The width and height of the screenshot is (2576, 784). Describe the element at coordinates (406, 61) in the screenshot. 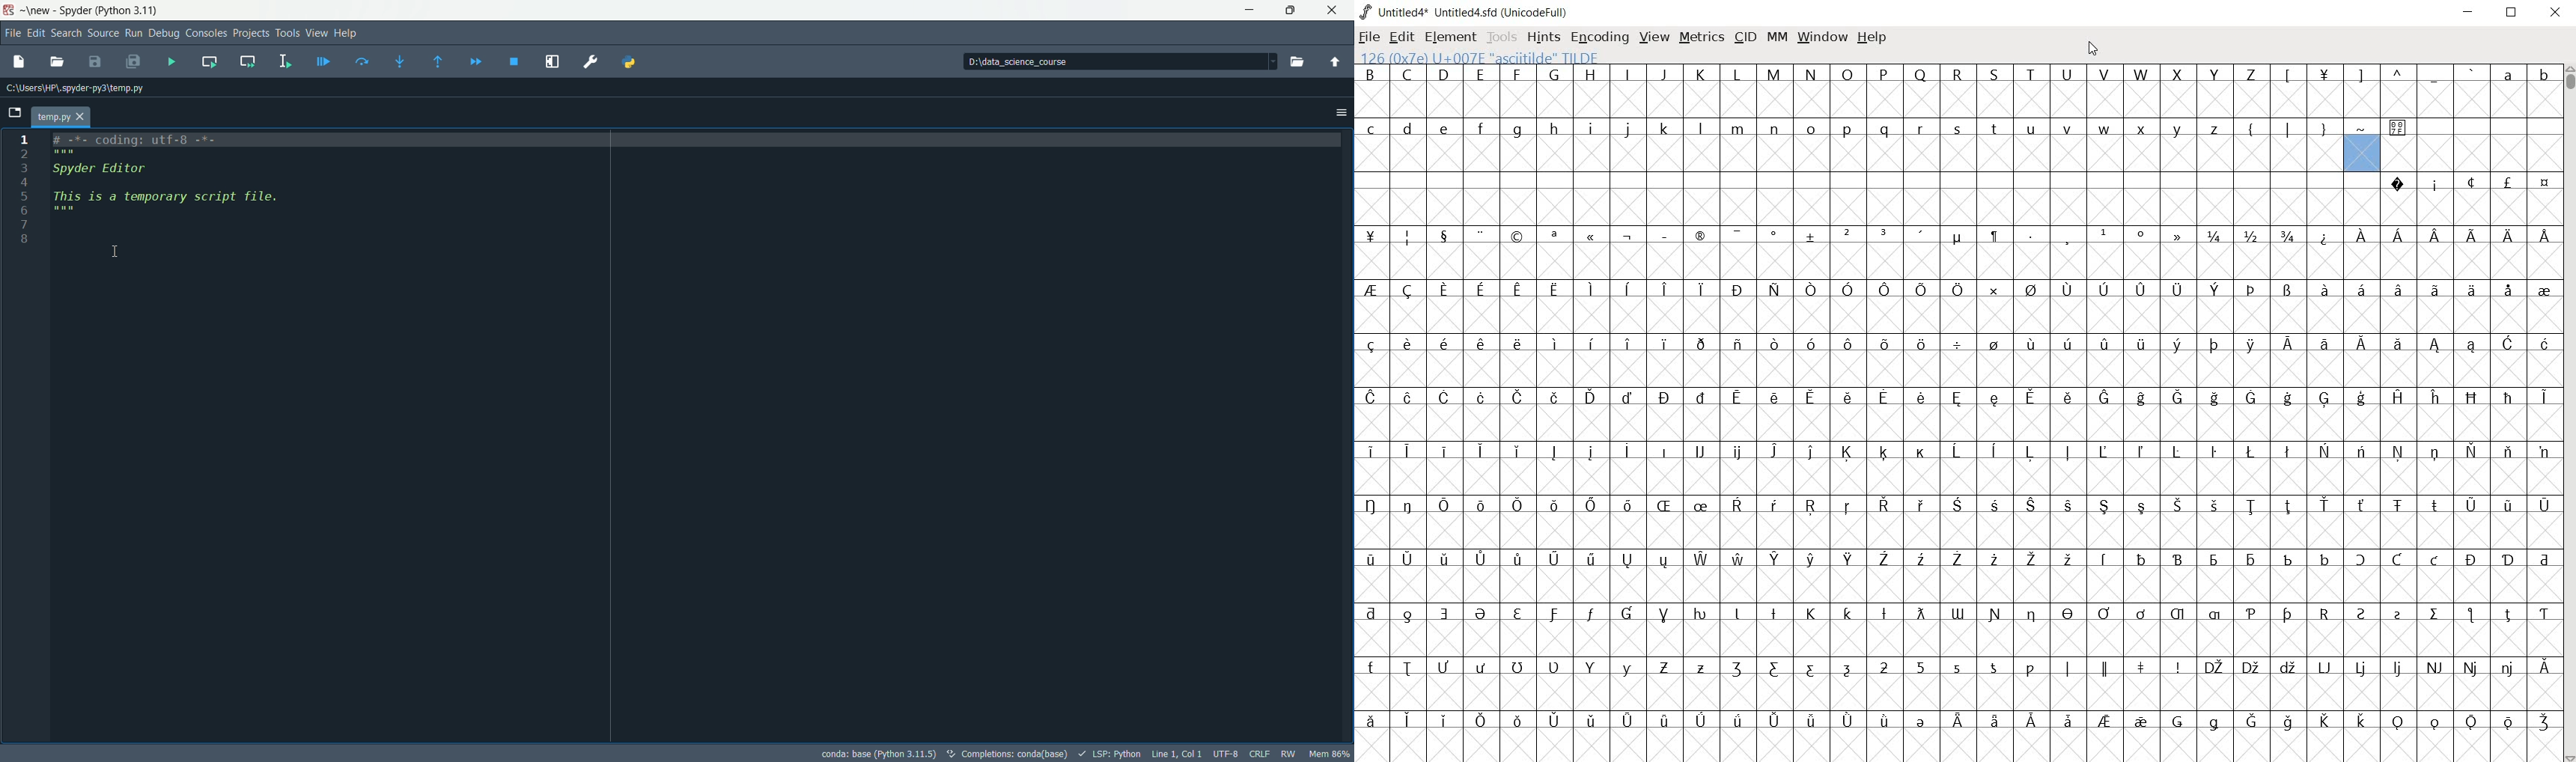

I see `step into funtion or method` at that location.